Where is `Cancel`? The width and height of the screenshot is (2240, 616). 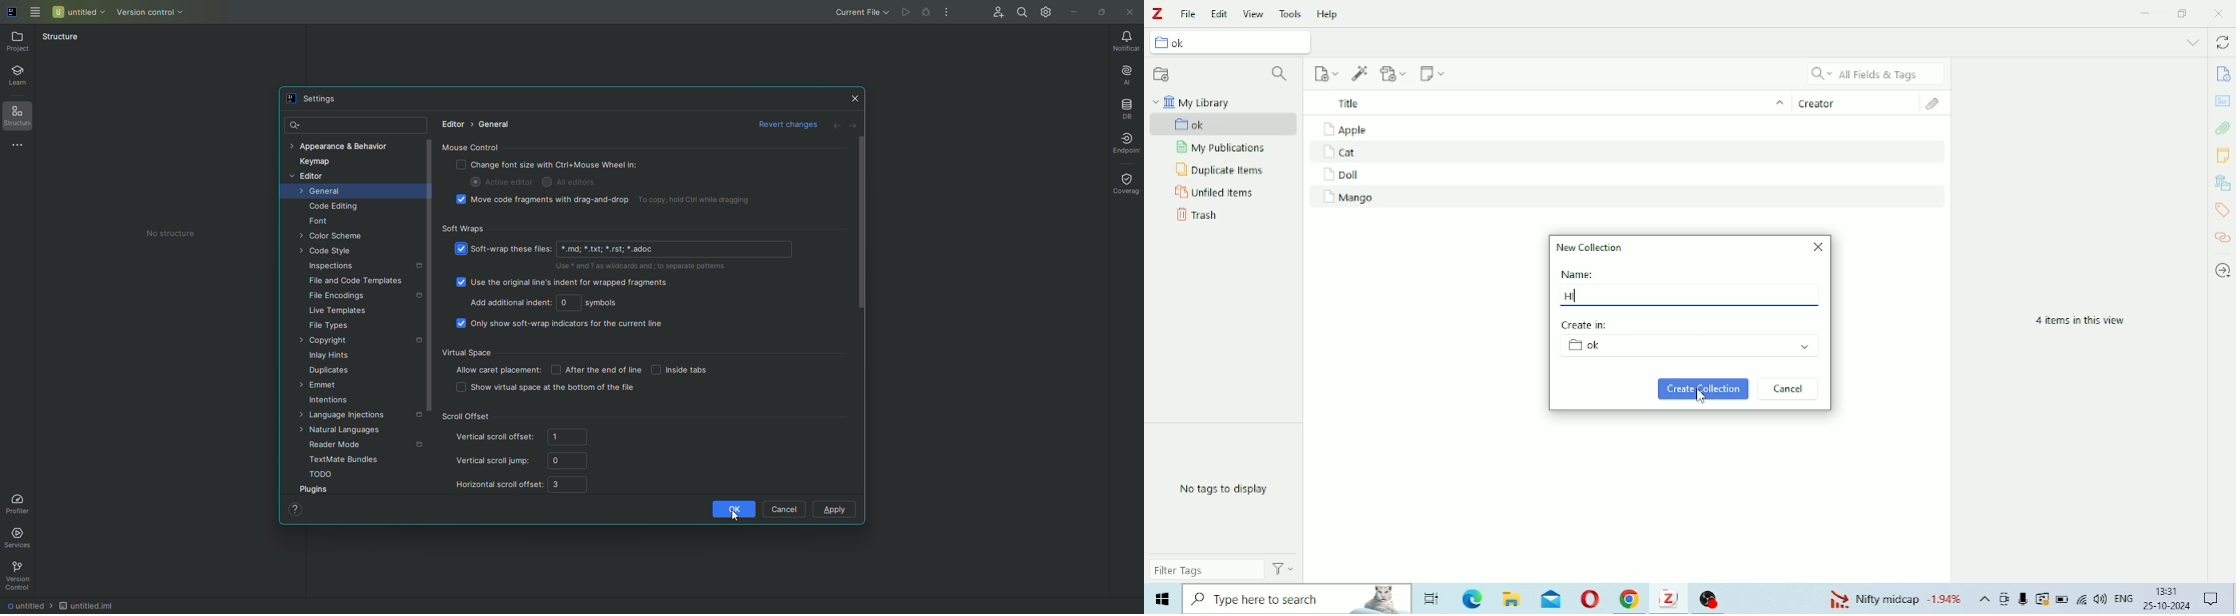 Cancel is located at coordinates (1789, 389).